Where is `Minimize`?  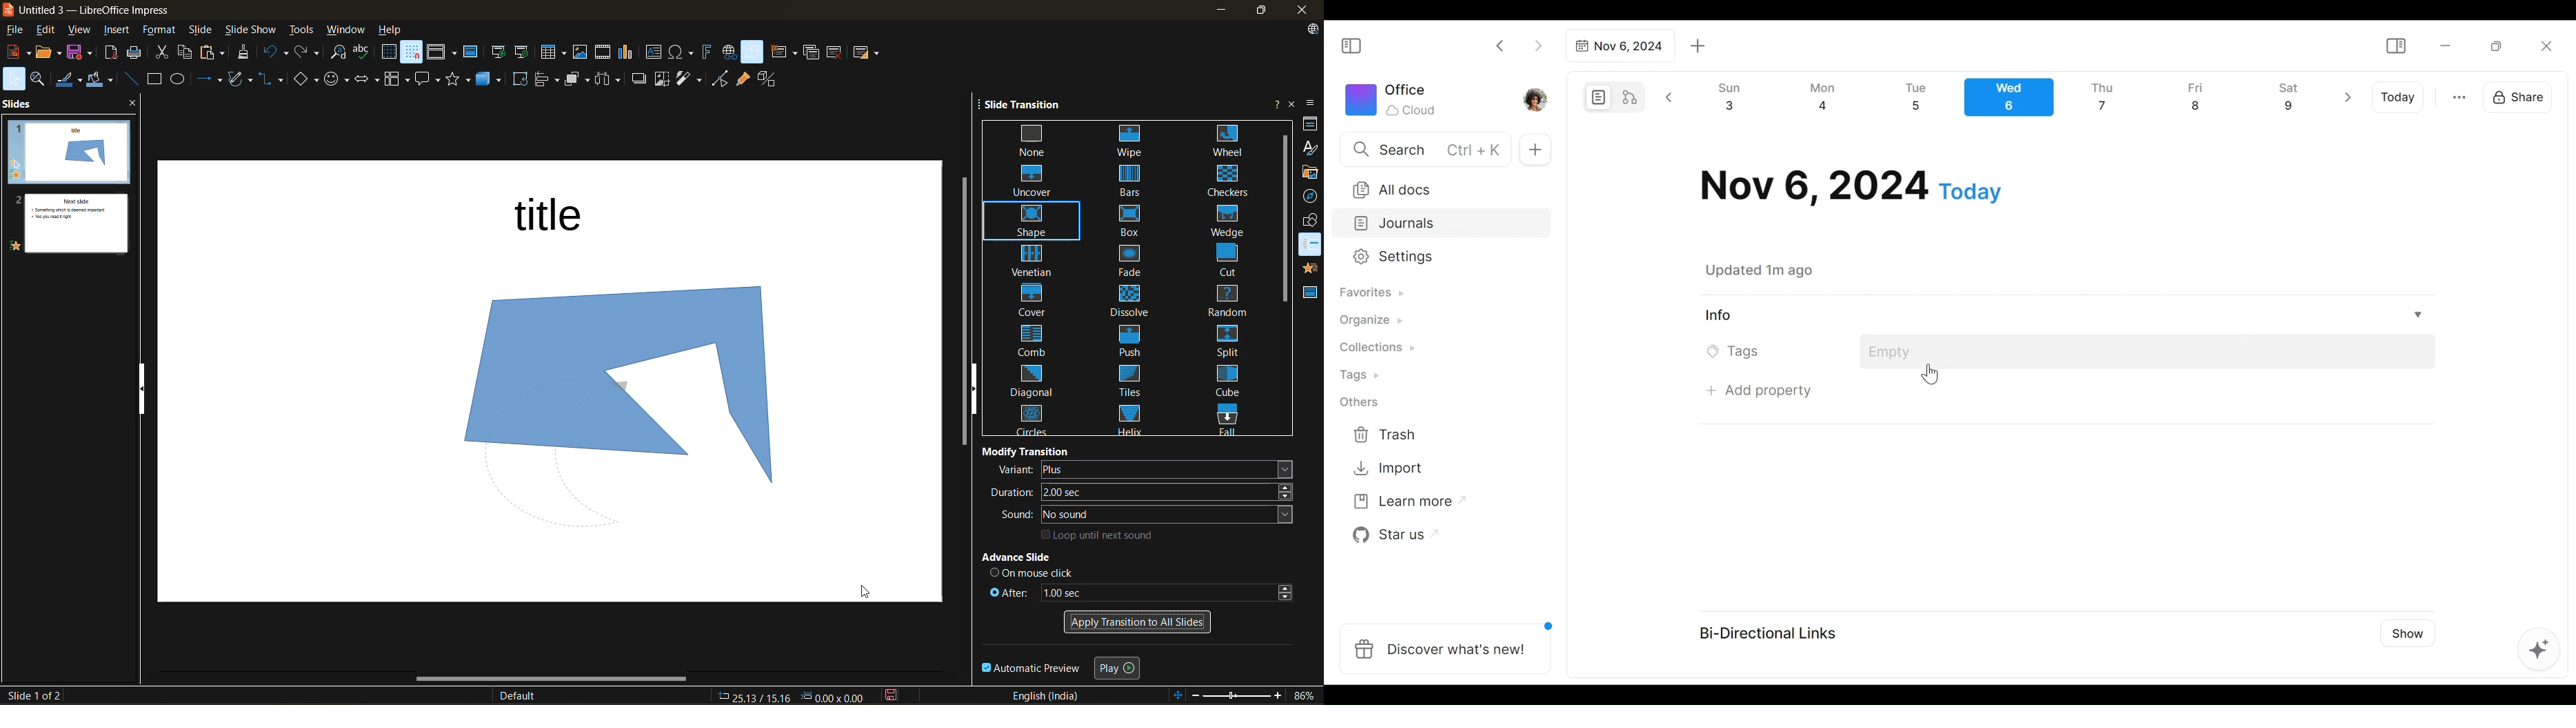
Minimize is located at coordinates (2446, 44).